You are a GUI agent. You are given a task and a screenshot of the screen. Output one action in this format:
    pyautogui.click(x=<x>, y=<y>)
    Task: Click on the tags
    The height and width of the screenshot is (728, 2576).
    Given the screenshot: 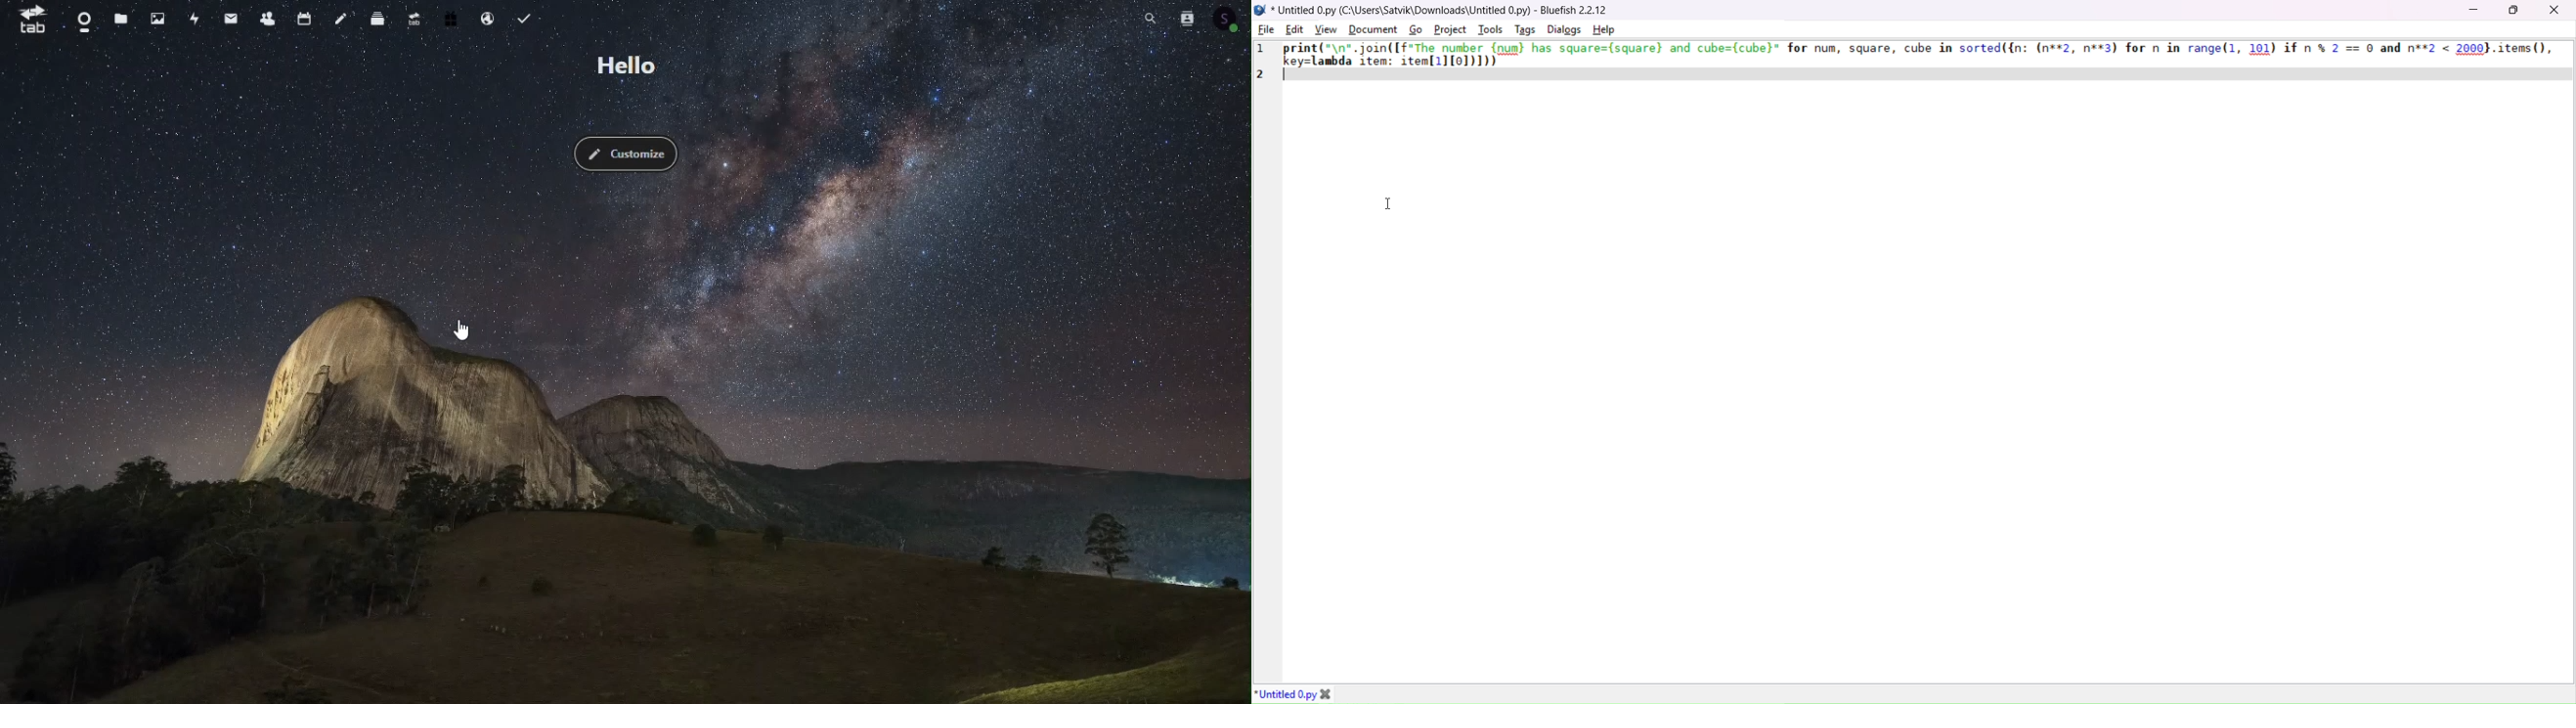 What is the action you would take?
    pyautogui.click(x=1523, y=30)
    